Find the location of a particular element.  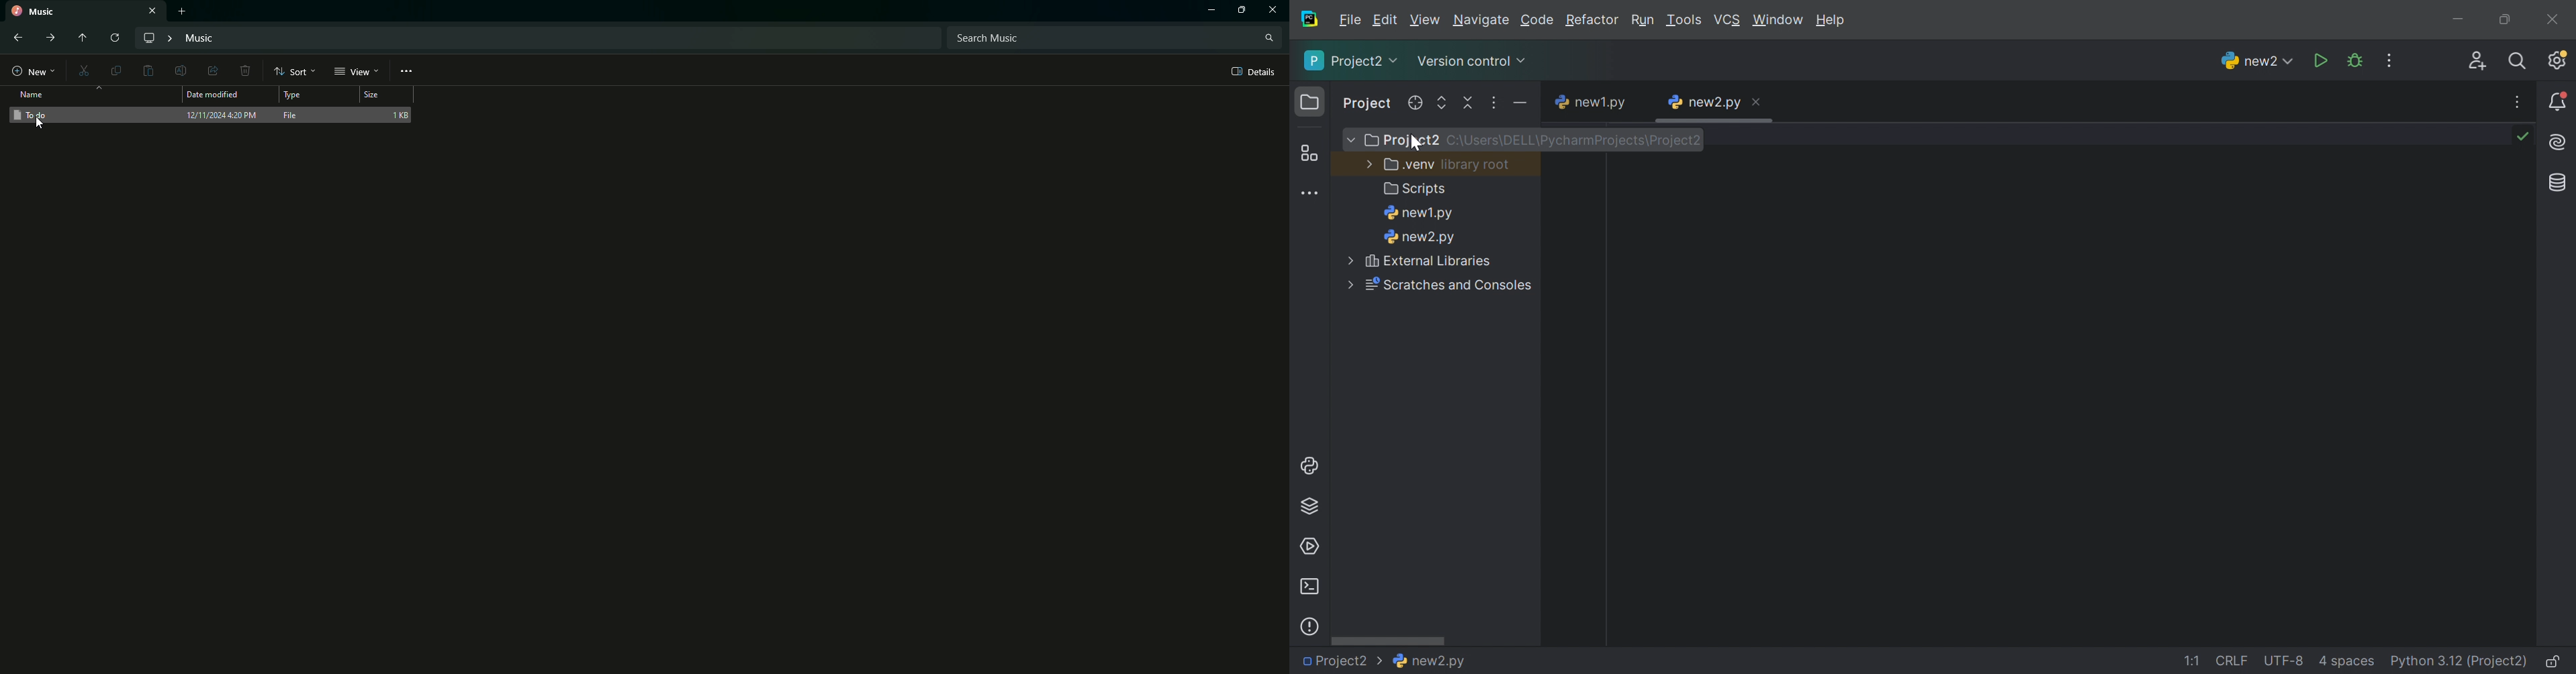

Select opened file is located at coordinates (1416, 103).